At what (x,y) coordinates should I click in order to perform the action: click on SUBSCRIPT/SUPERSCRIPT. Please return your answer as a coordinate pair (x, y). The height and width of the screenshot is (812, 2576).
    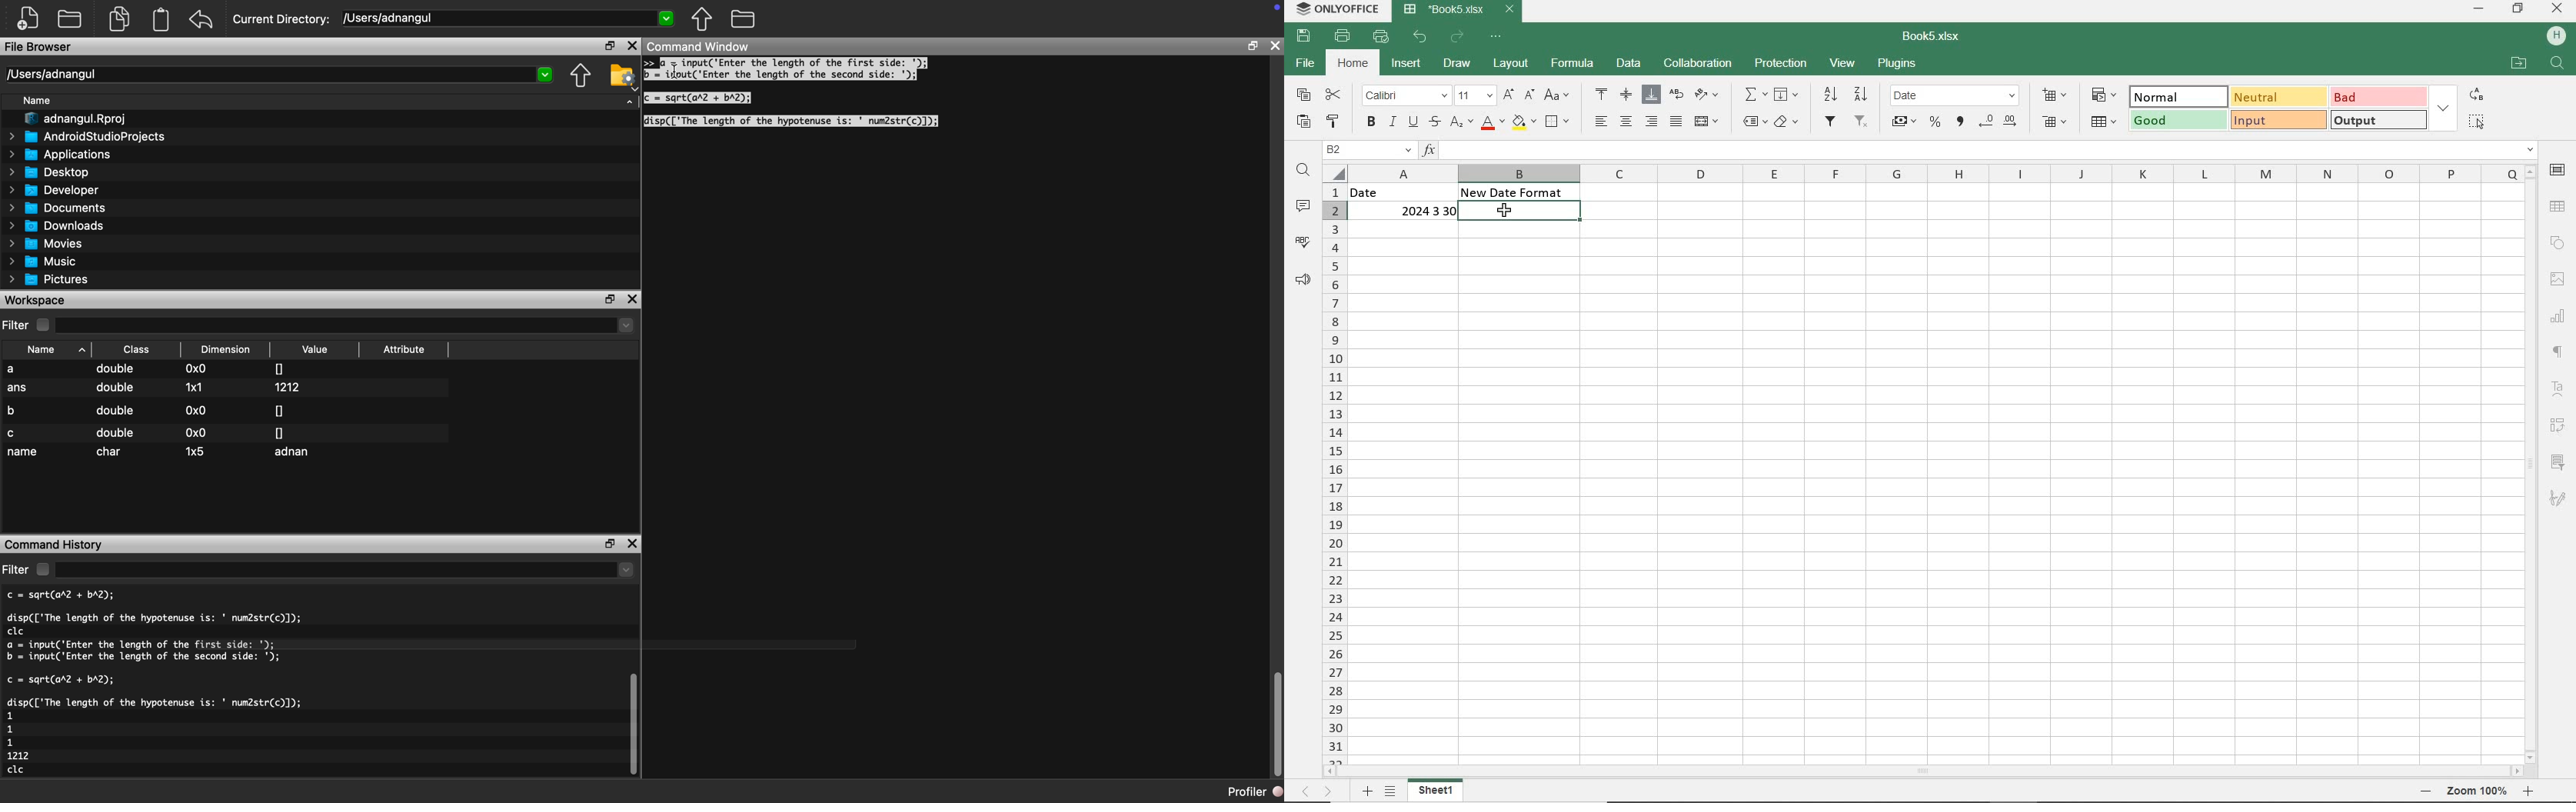
    Looking at the image, I should click on (1462, 123).